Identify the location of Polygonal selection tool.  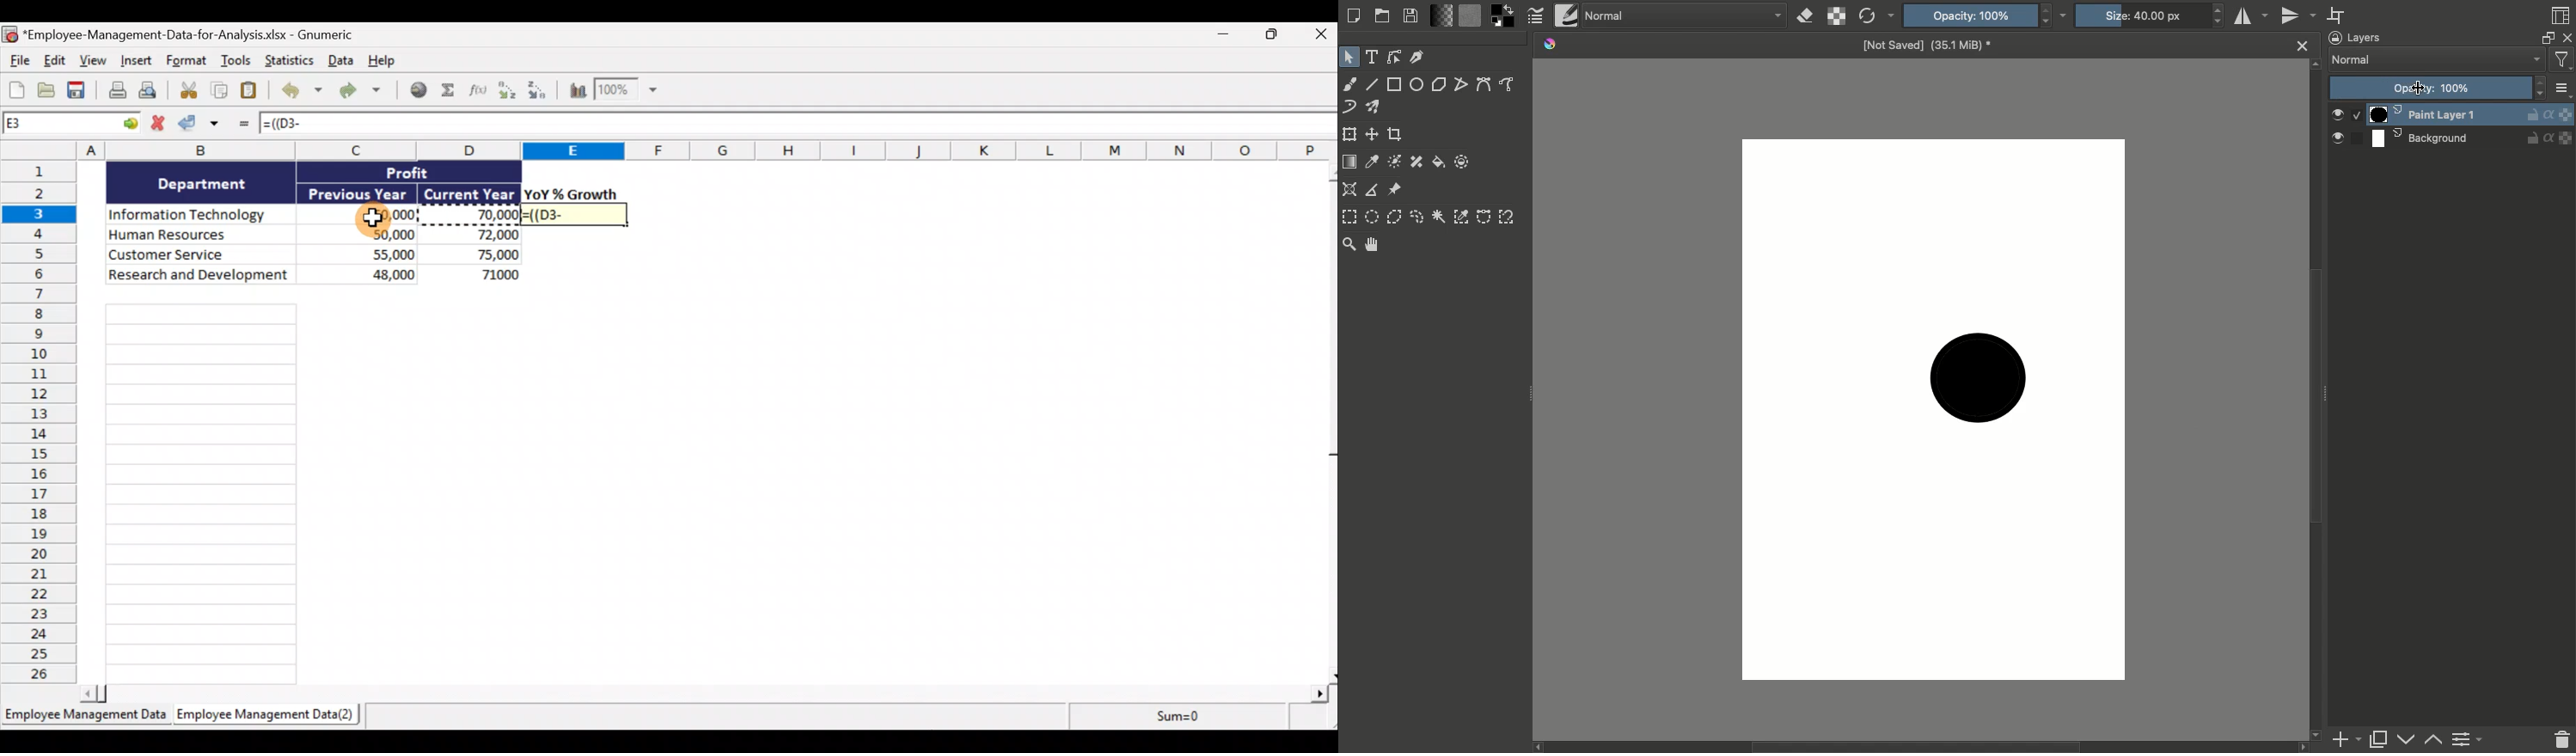
(1395, 217).